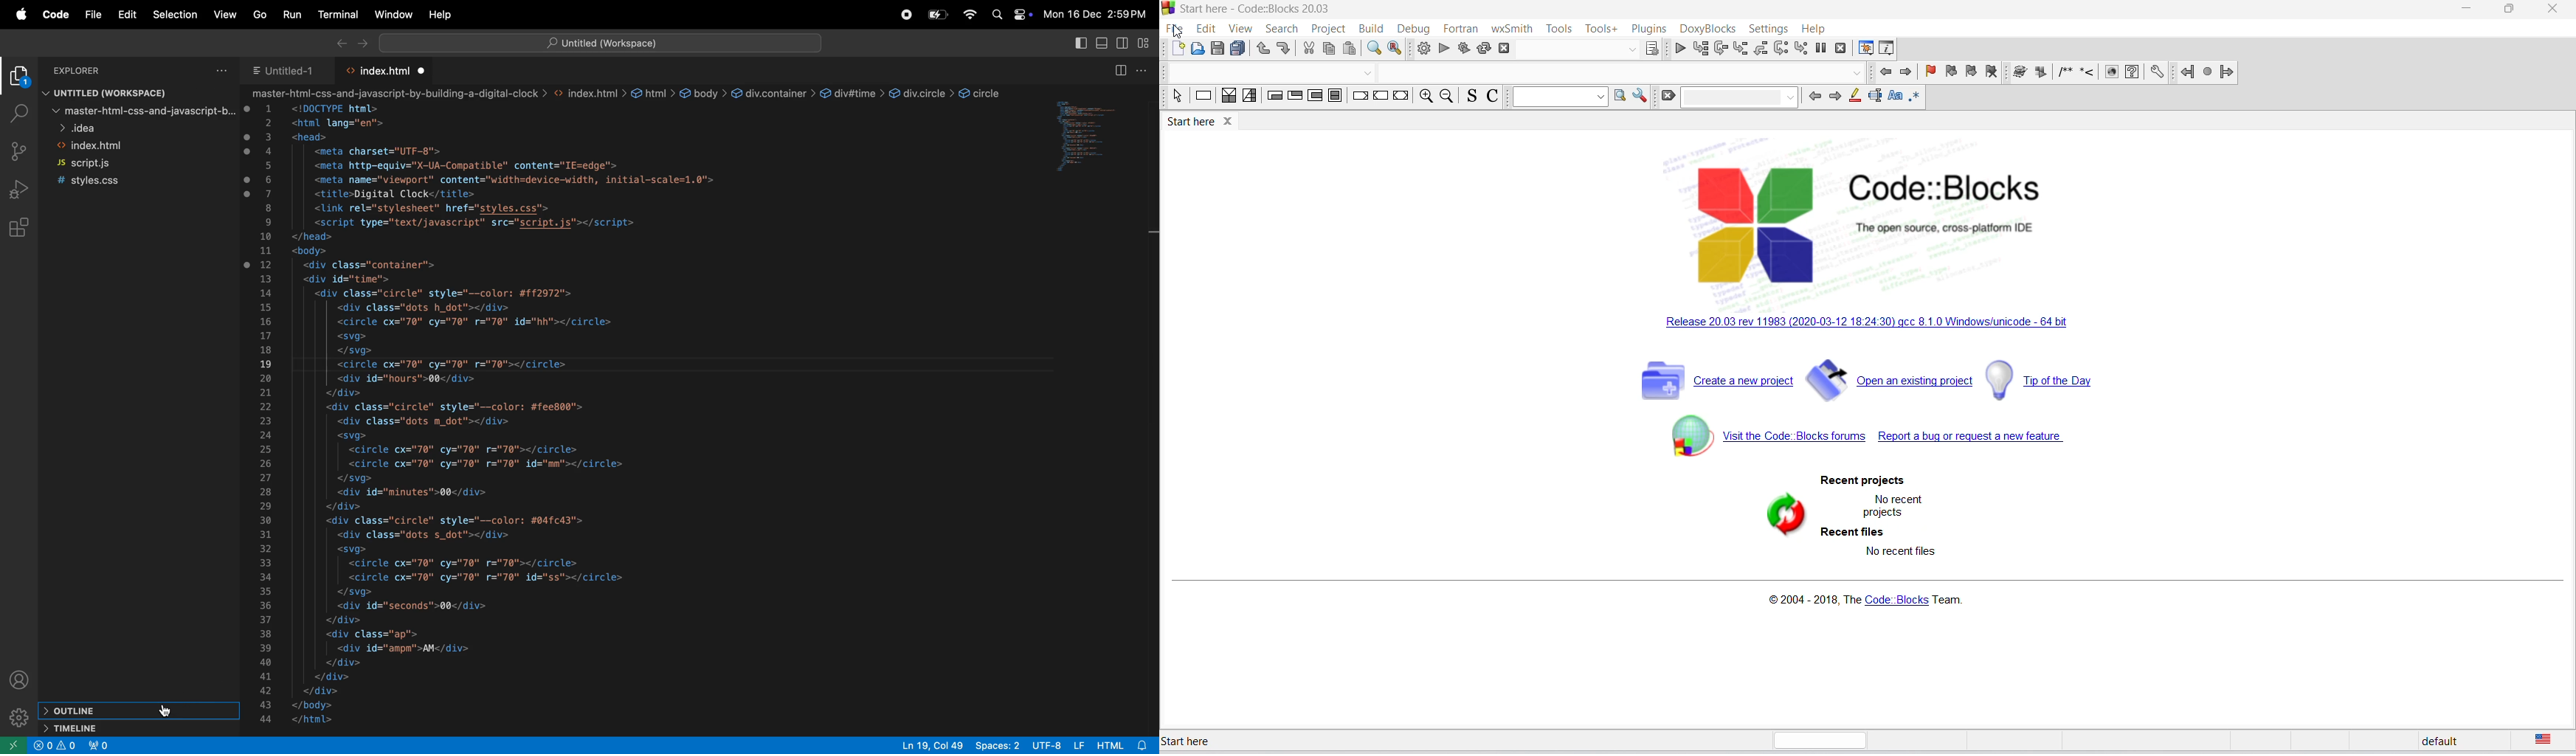 The image size is (2576, 756). What do you see at coordinates (1857, 97) in the screenshot?
I see `highlight` at bounding box center [1857, 97].